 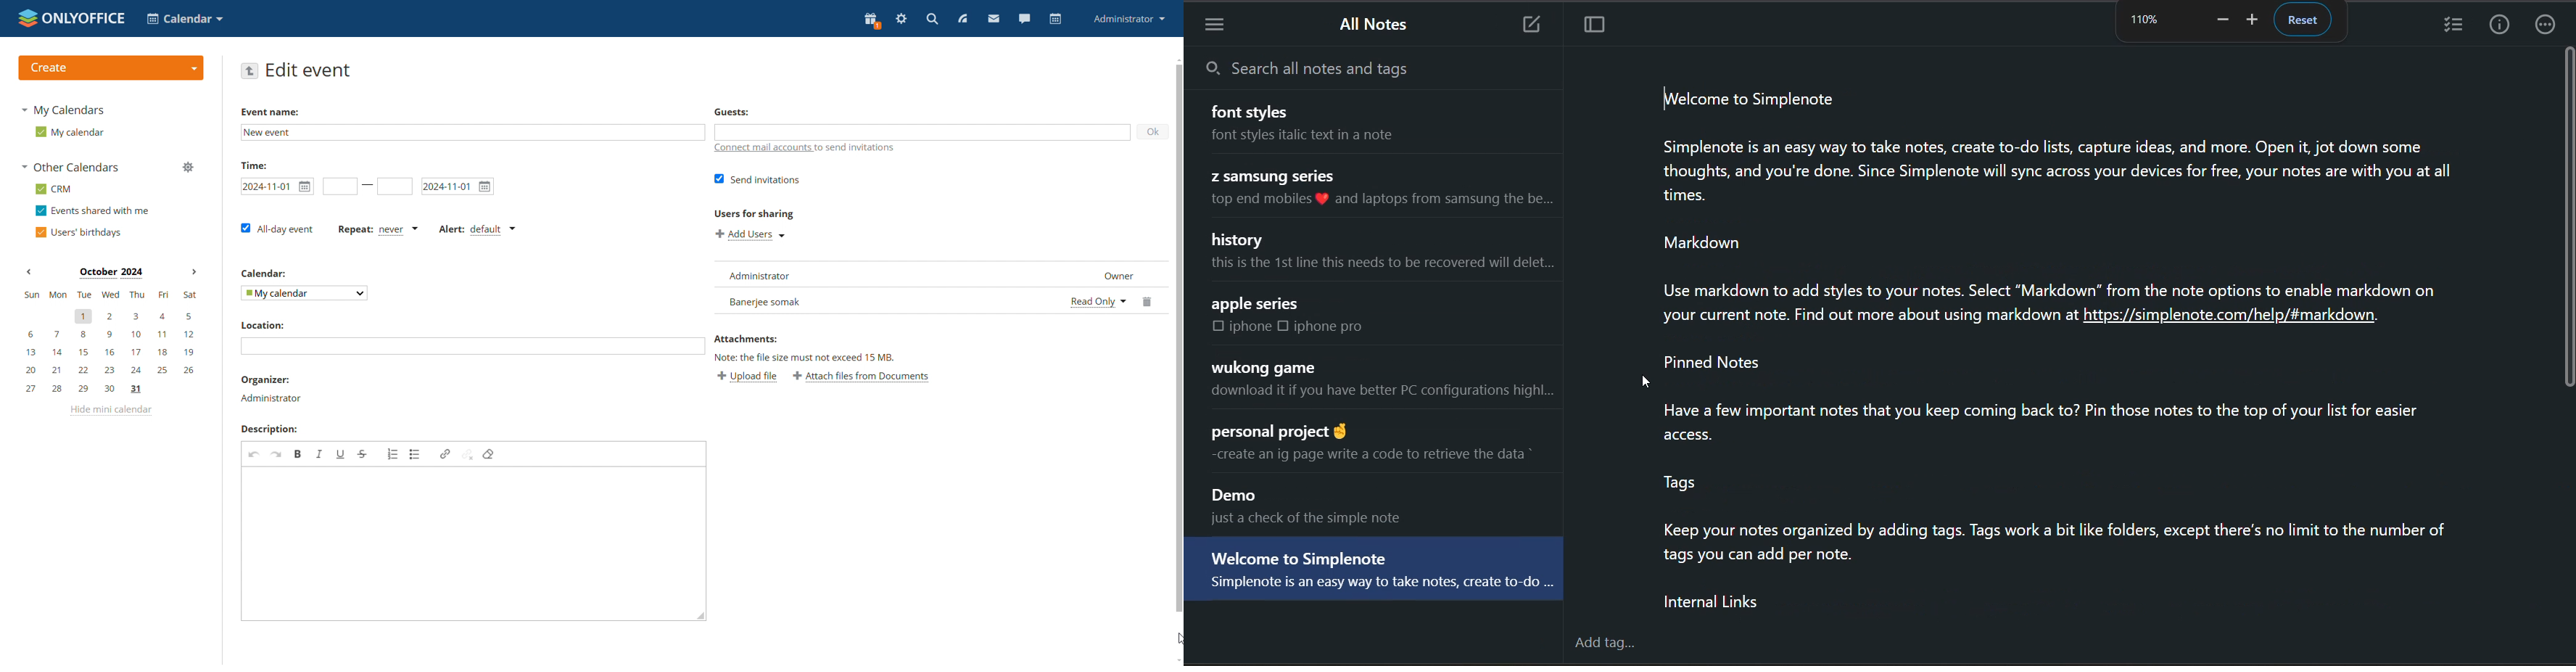 I want to click on insert checklist, so click(x=2453, y=25).